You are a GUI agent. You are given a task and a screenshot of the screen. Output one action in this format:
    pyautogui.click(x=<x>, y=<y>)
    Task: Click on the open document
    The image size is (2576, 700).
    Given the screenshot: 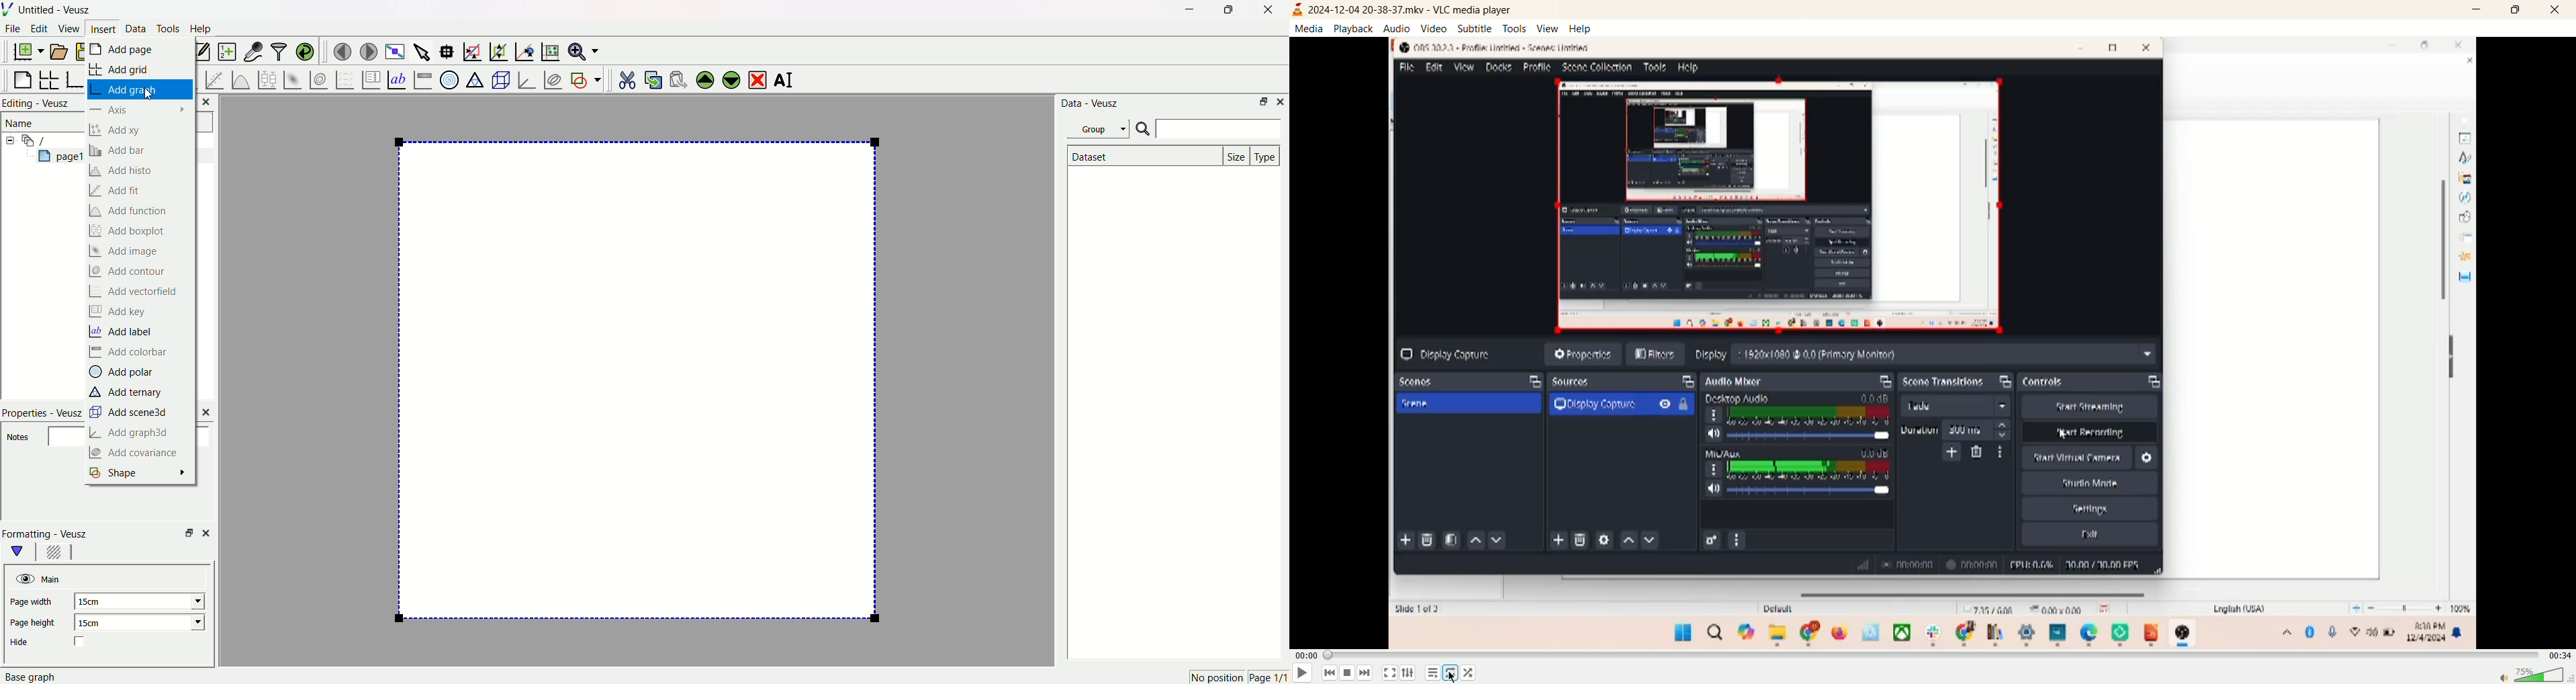 What is the action you would take?
    pyautogui.click(x=60, y=51)
    